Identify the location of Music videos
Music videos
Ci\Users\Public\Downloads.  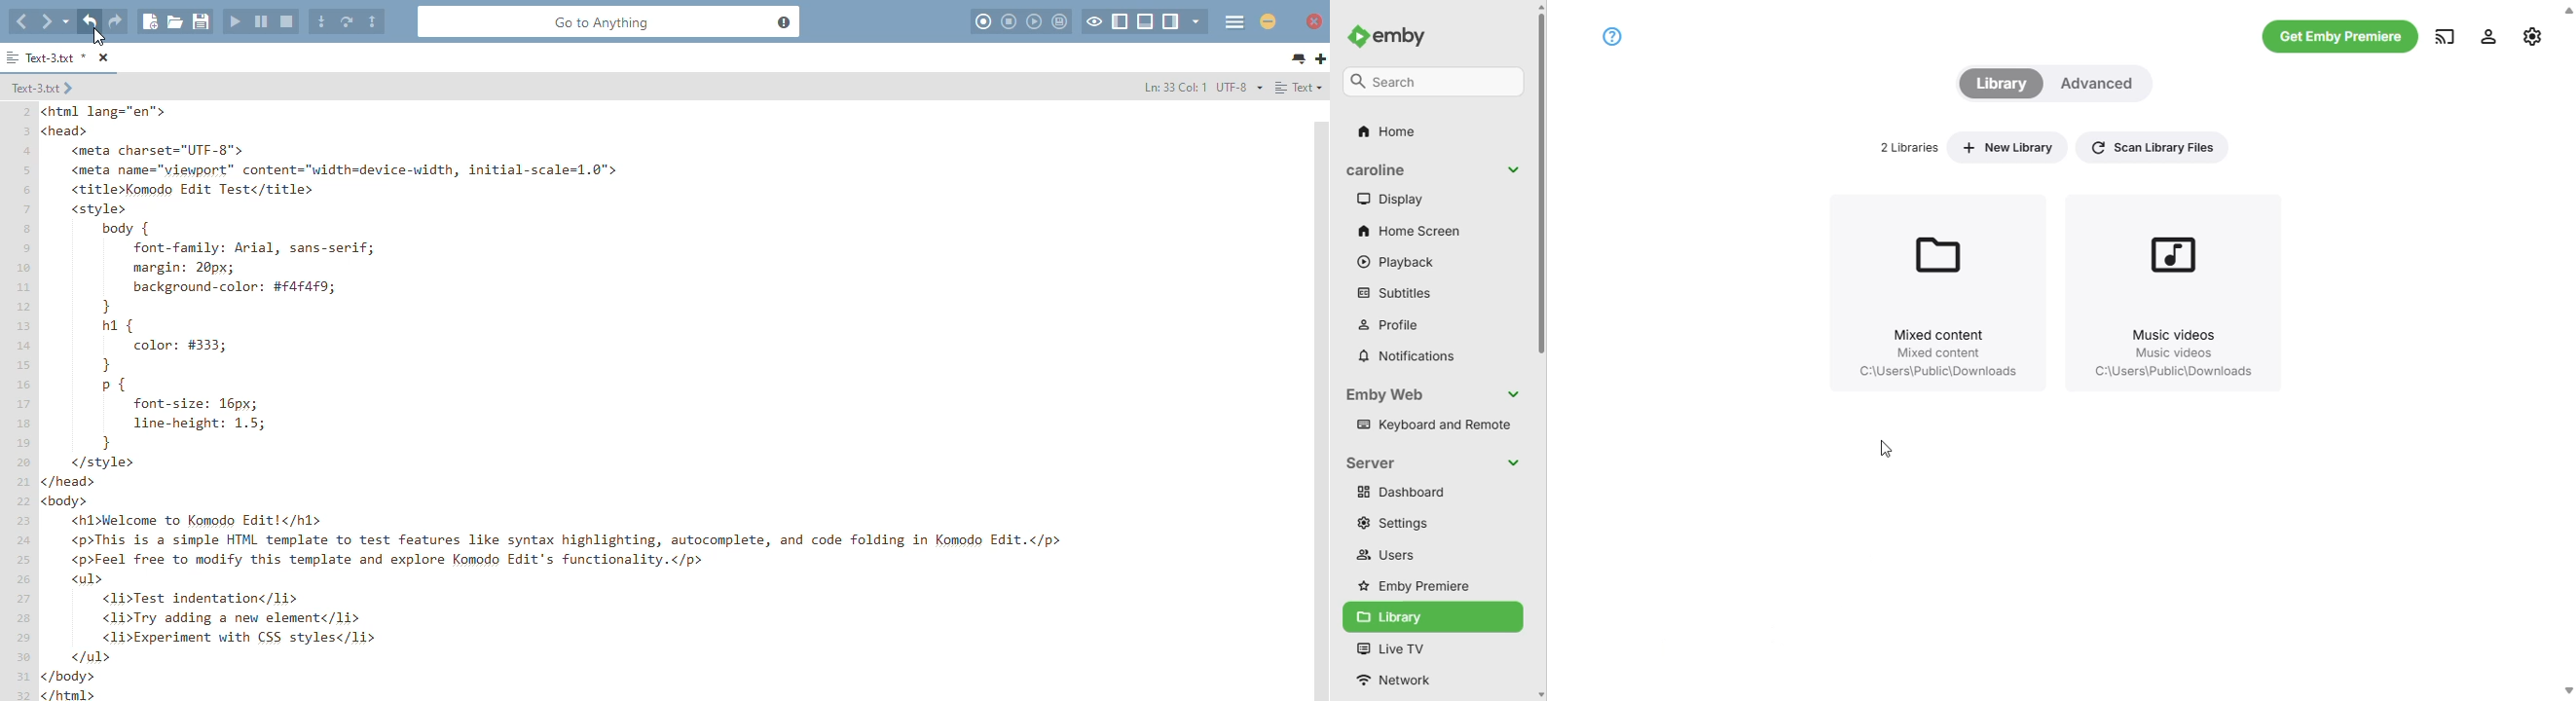
(2169, 358).